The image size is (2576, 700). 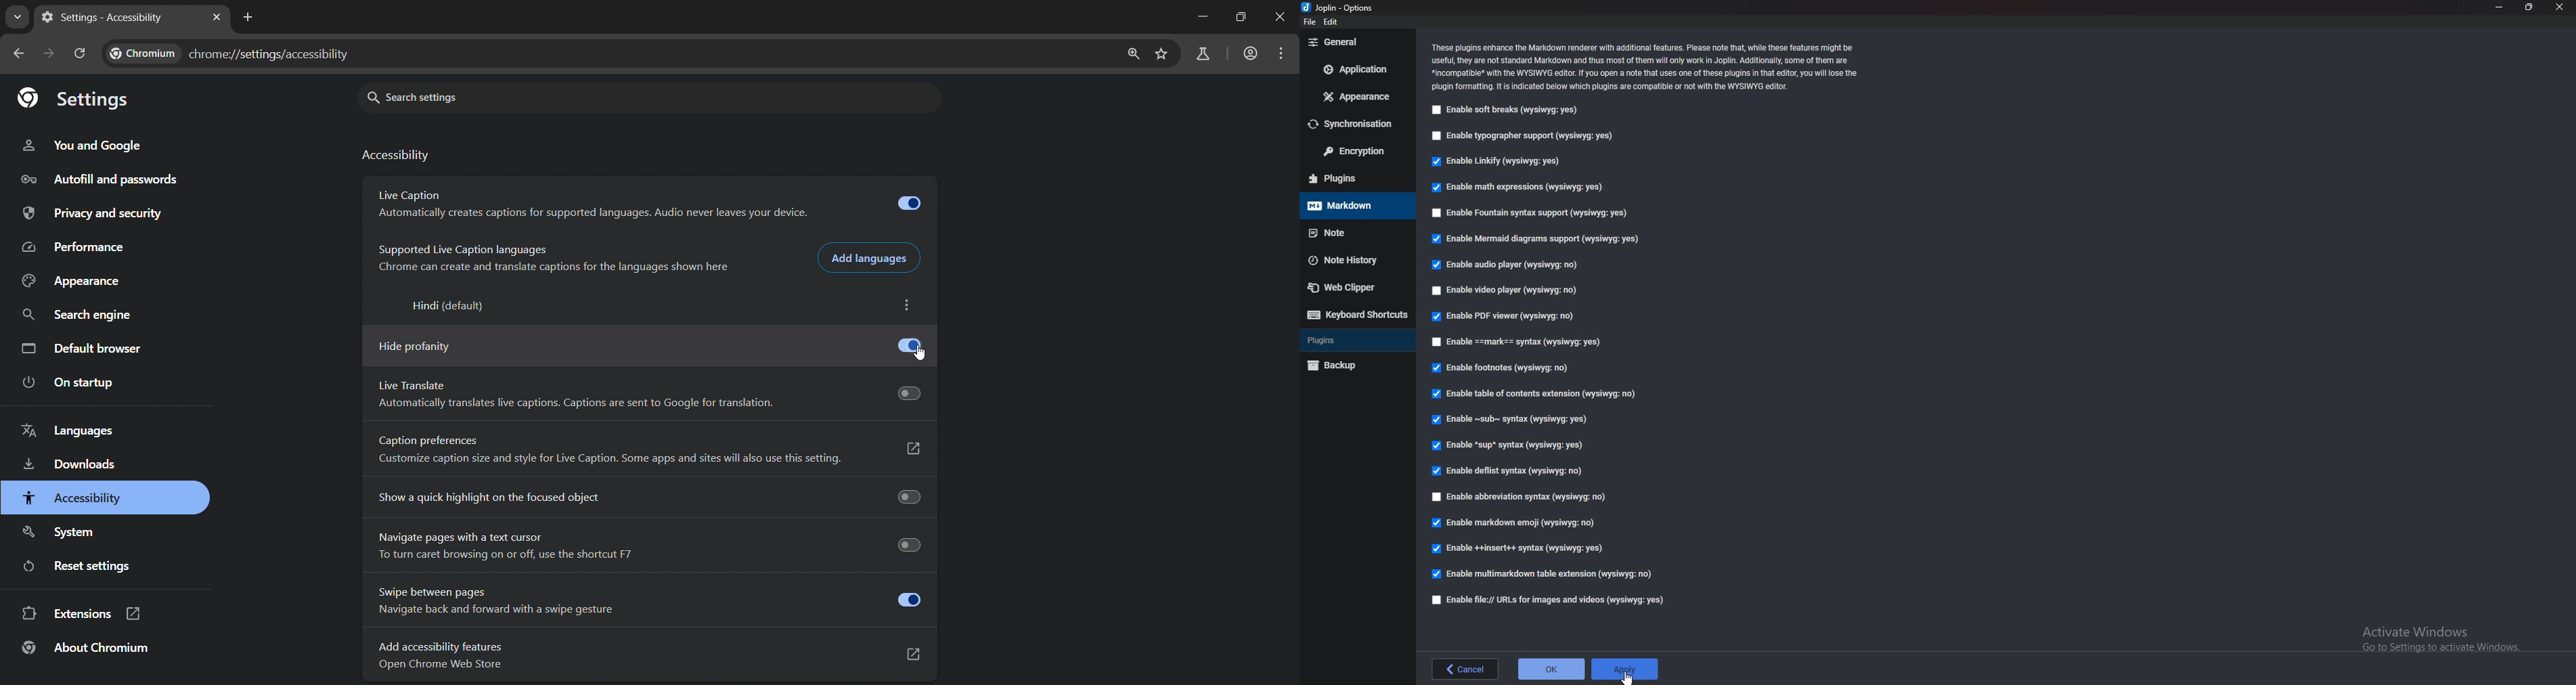 What do you see at coordinates (1355, 259) in the screenshot?
I see `note history` at bounding box center [1355, 259].